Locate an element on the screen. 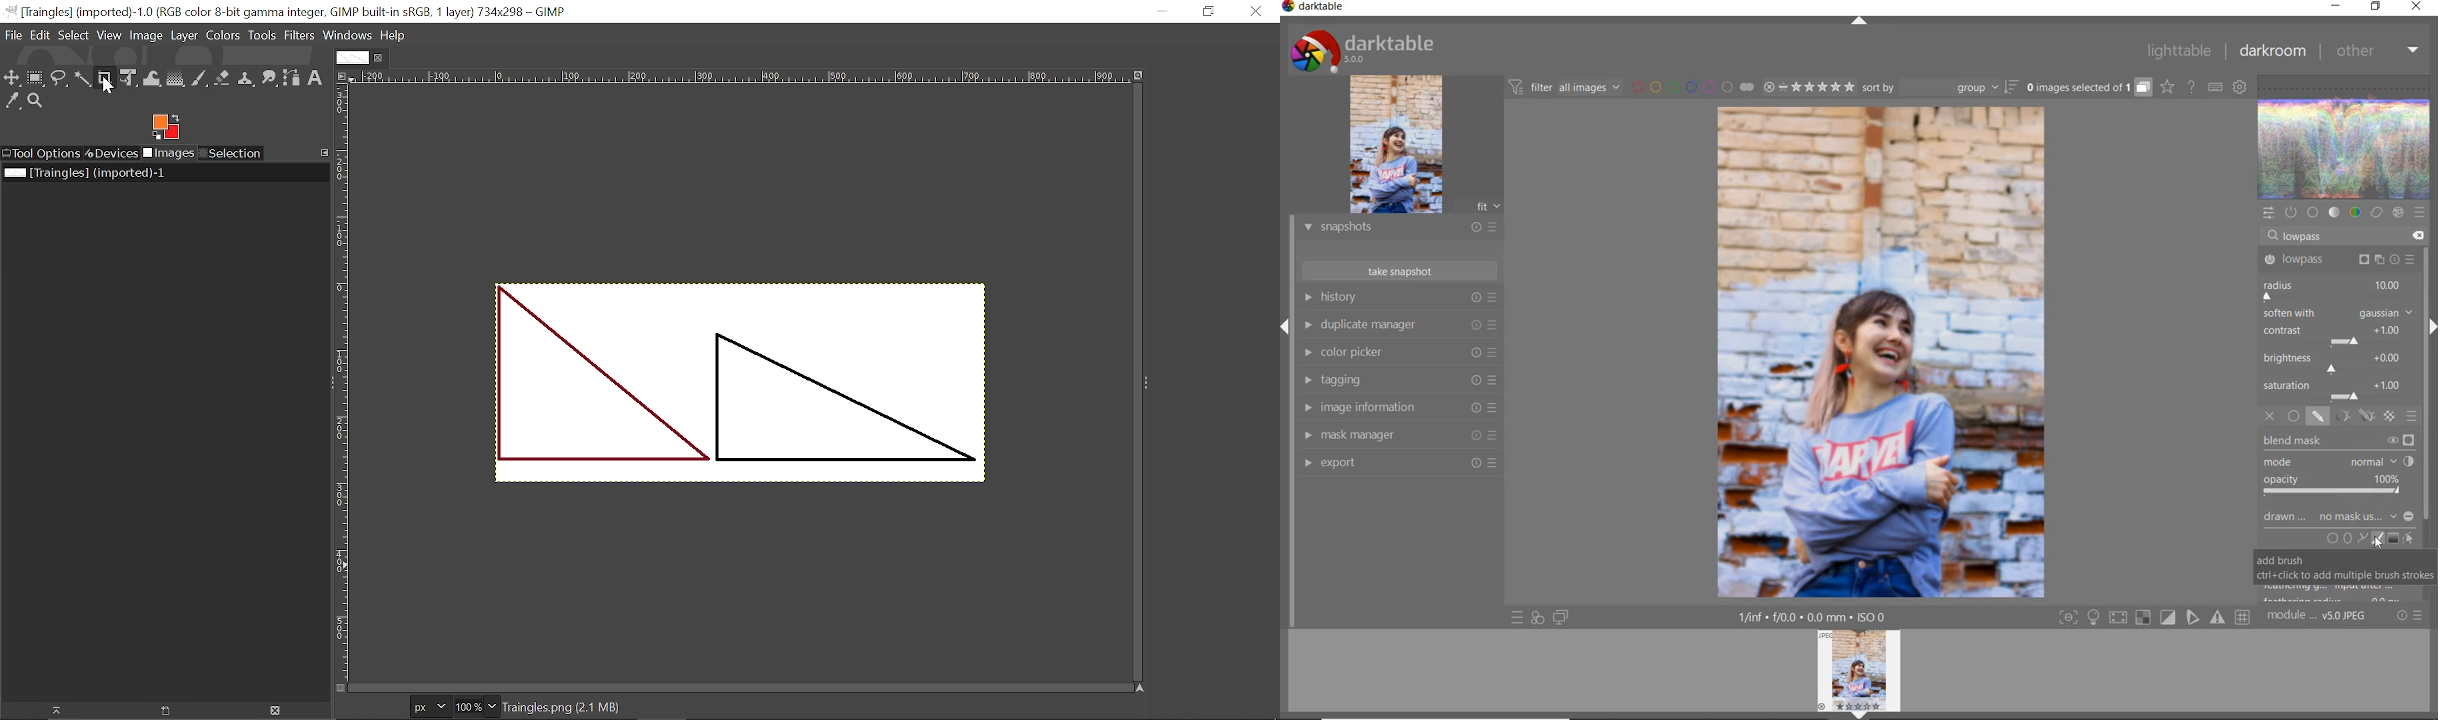 The height and width of the screenshot is (728, 2464). Gradient tool is located at coordinates (176, 78).